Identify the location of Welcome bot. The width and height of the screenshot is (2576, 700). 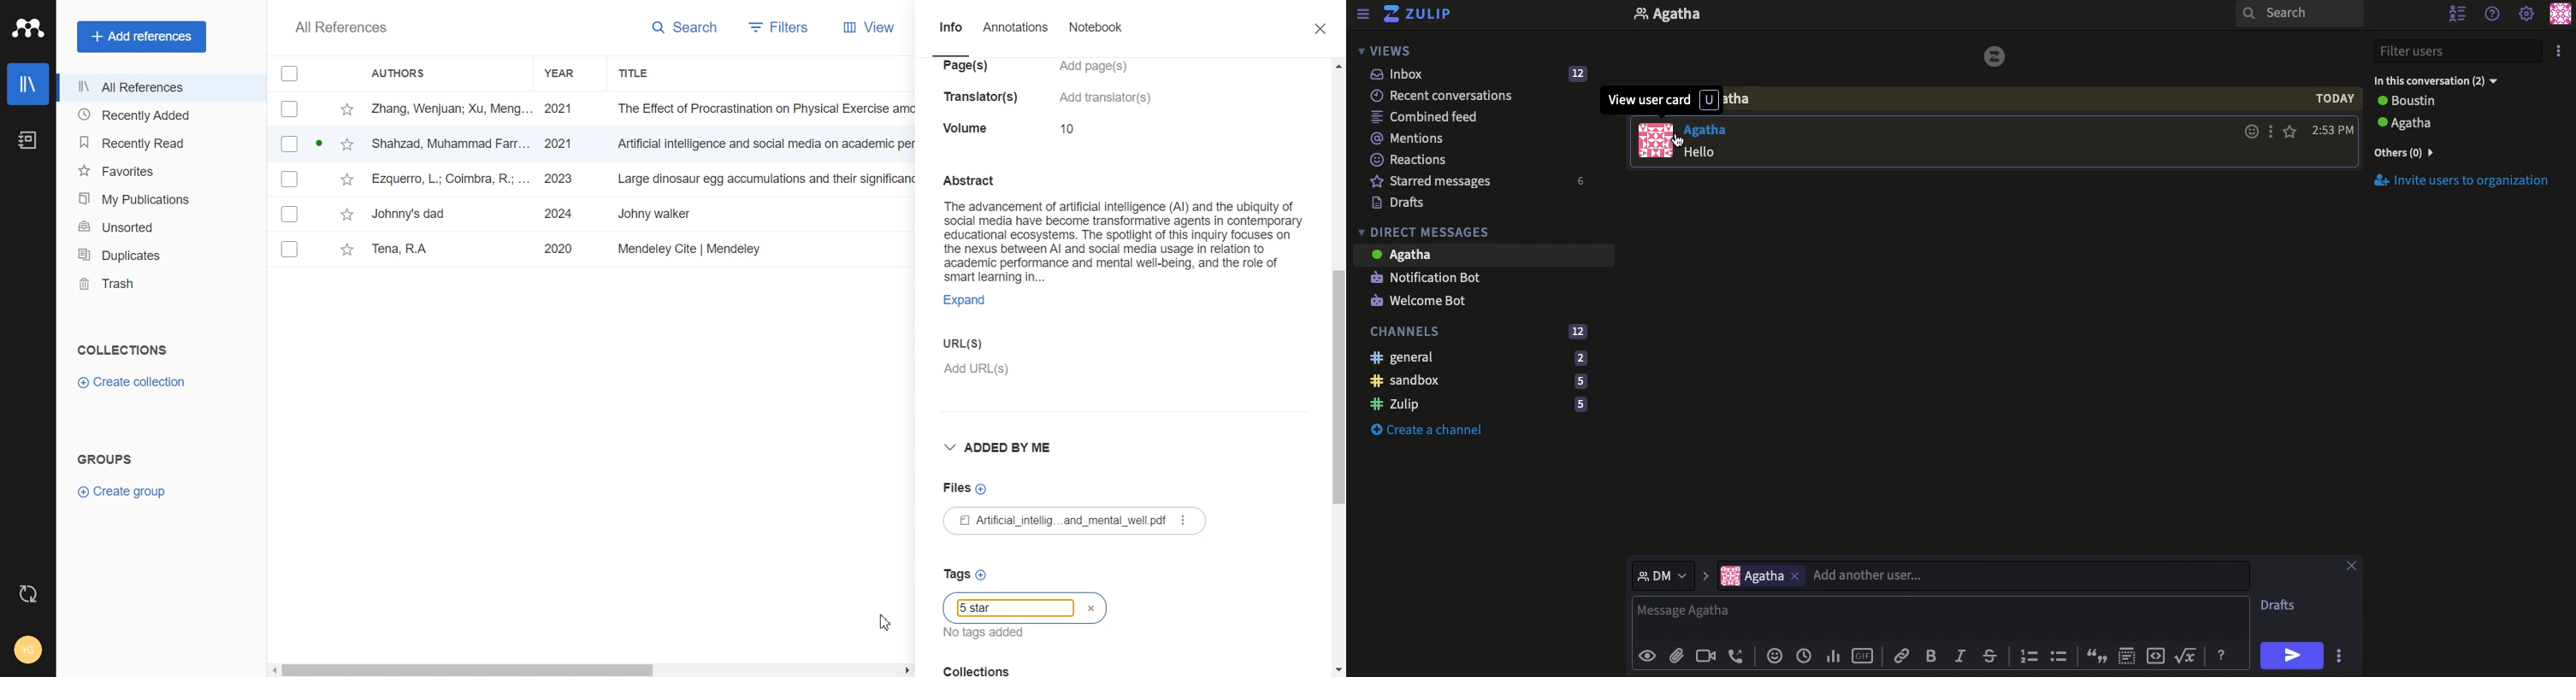
(1426, 300).